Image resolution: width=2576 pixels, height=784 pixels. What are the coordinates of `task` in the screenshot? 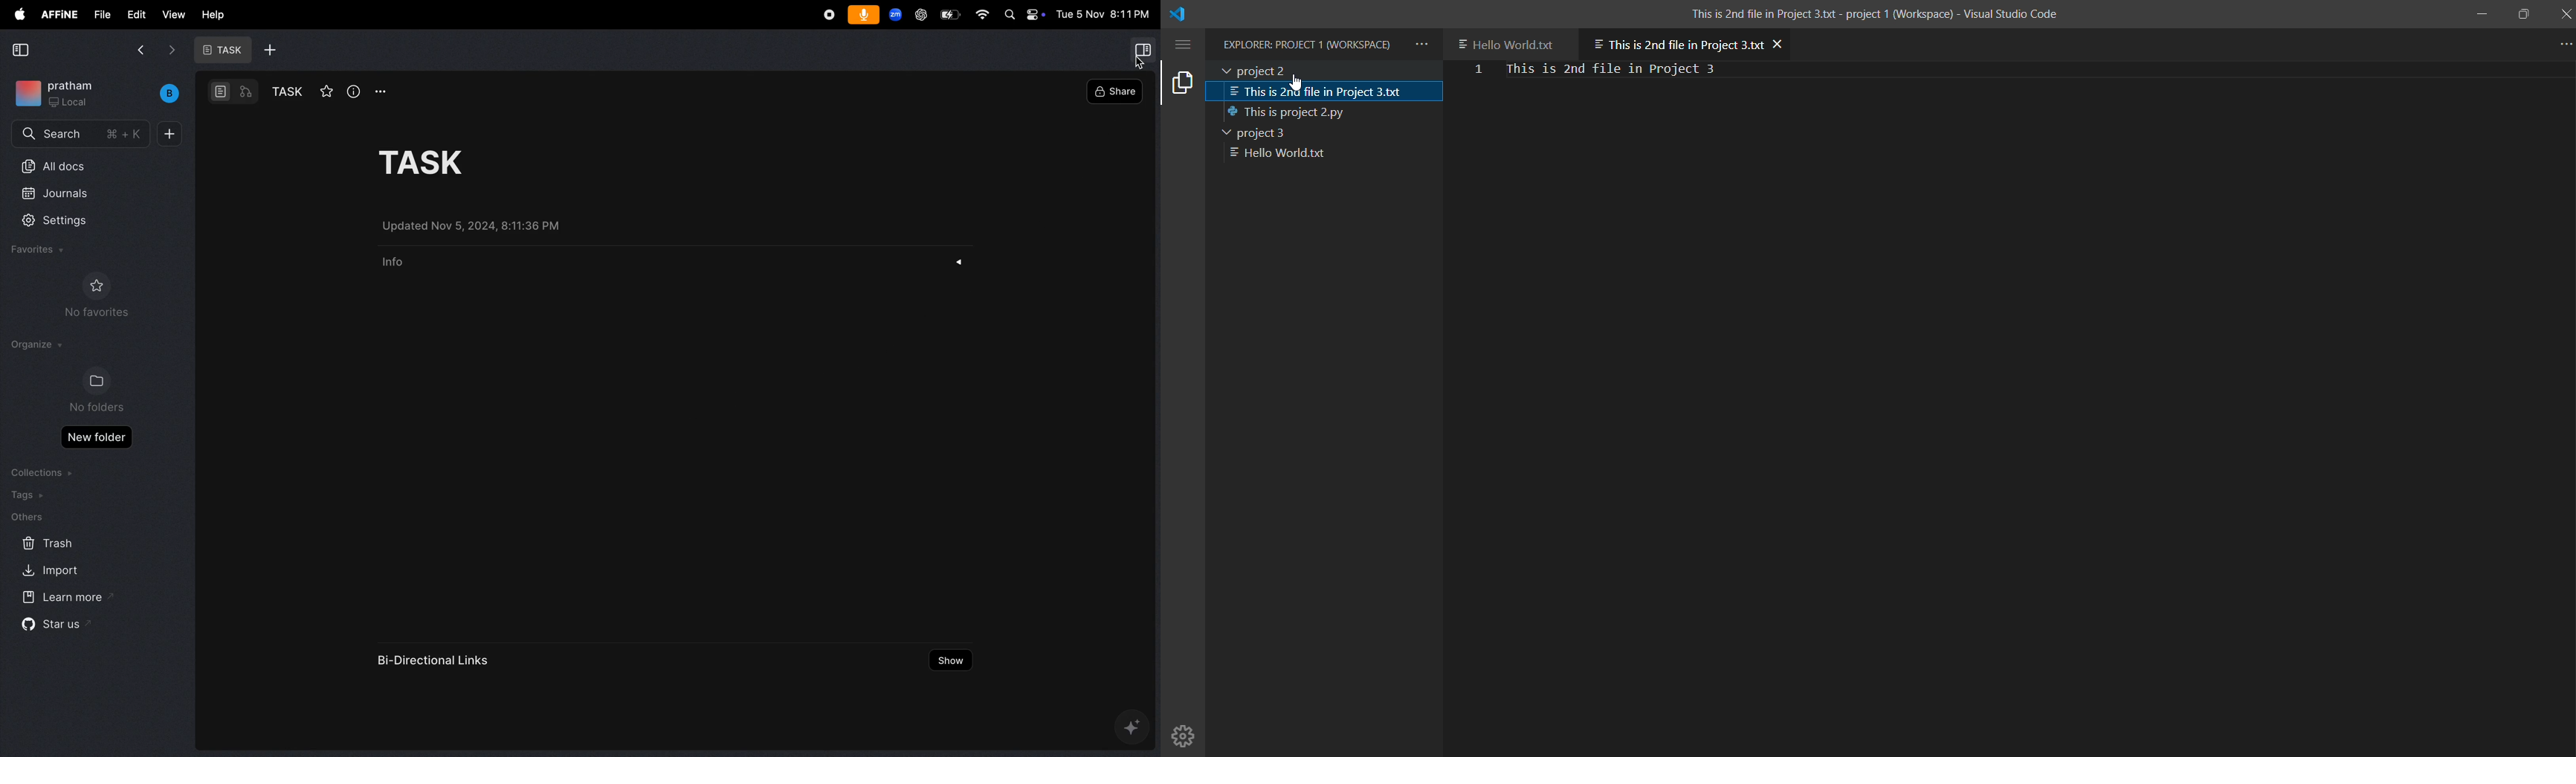 It's located at (220, 50).